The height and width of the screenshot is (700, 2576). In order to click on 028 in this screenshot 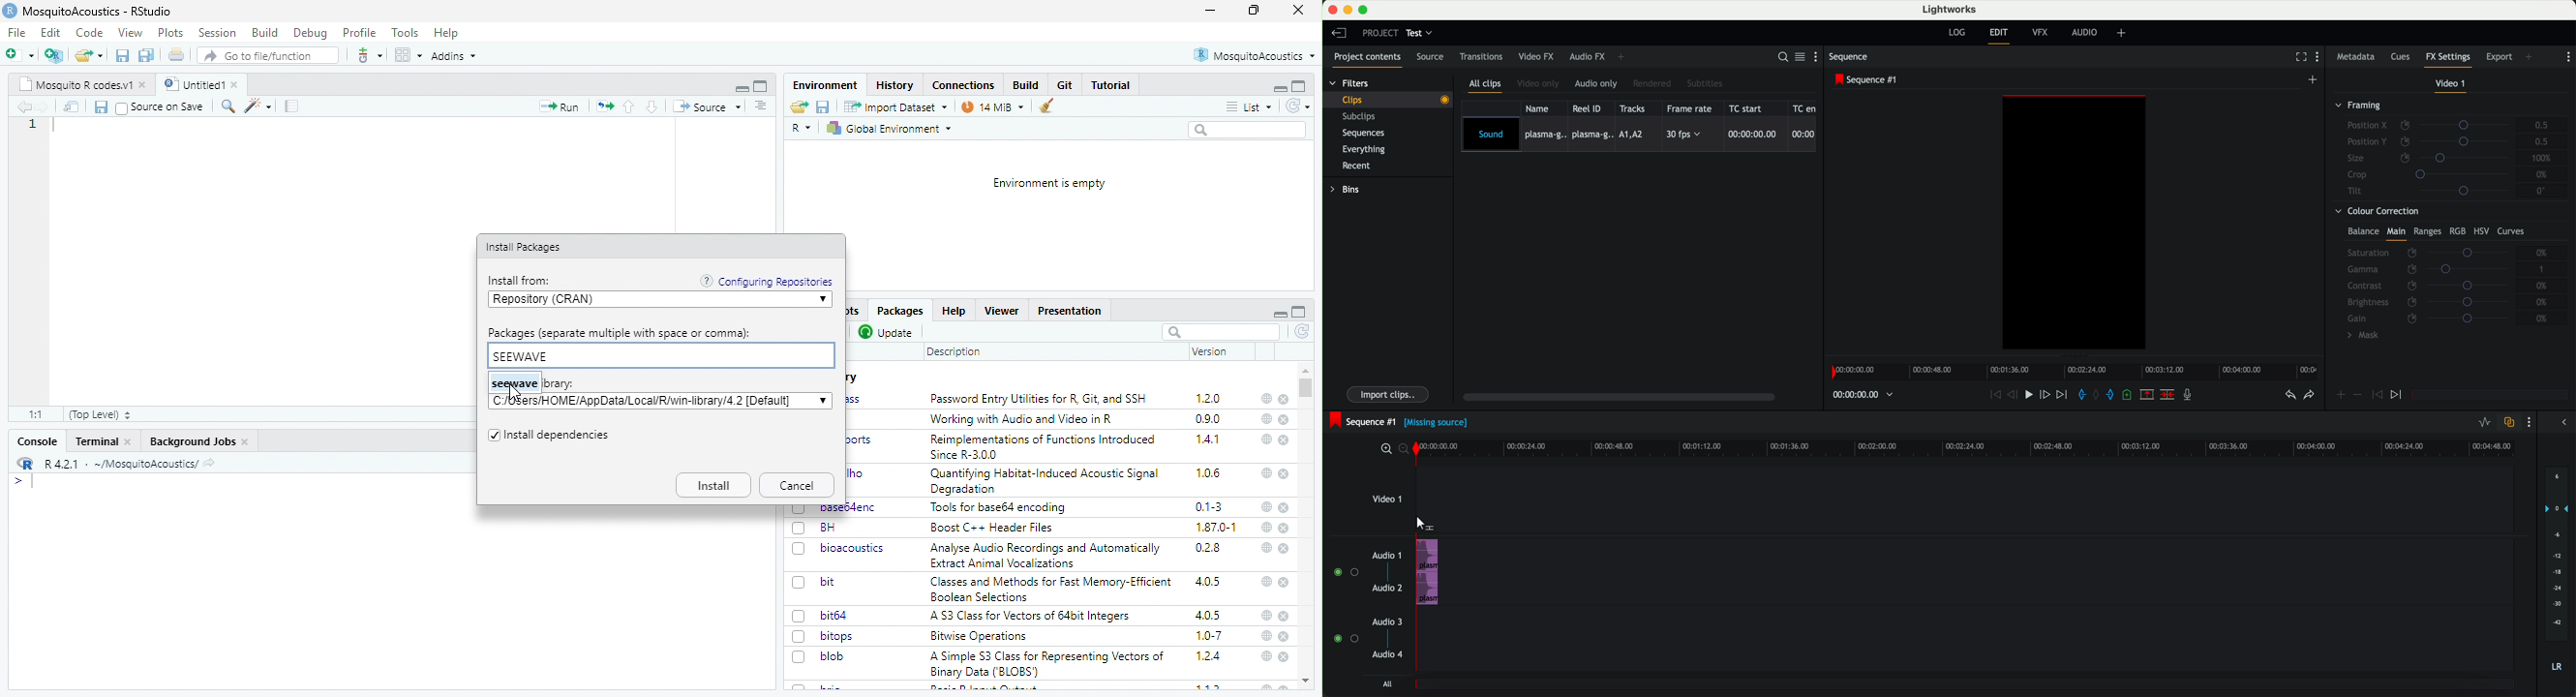, I will do `click(1208, 548)`.